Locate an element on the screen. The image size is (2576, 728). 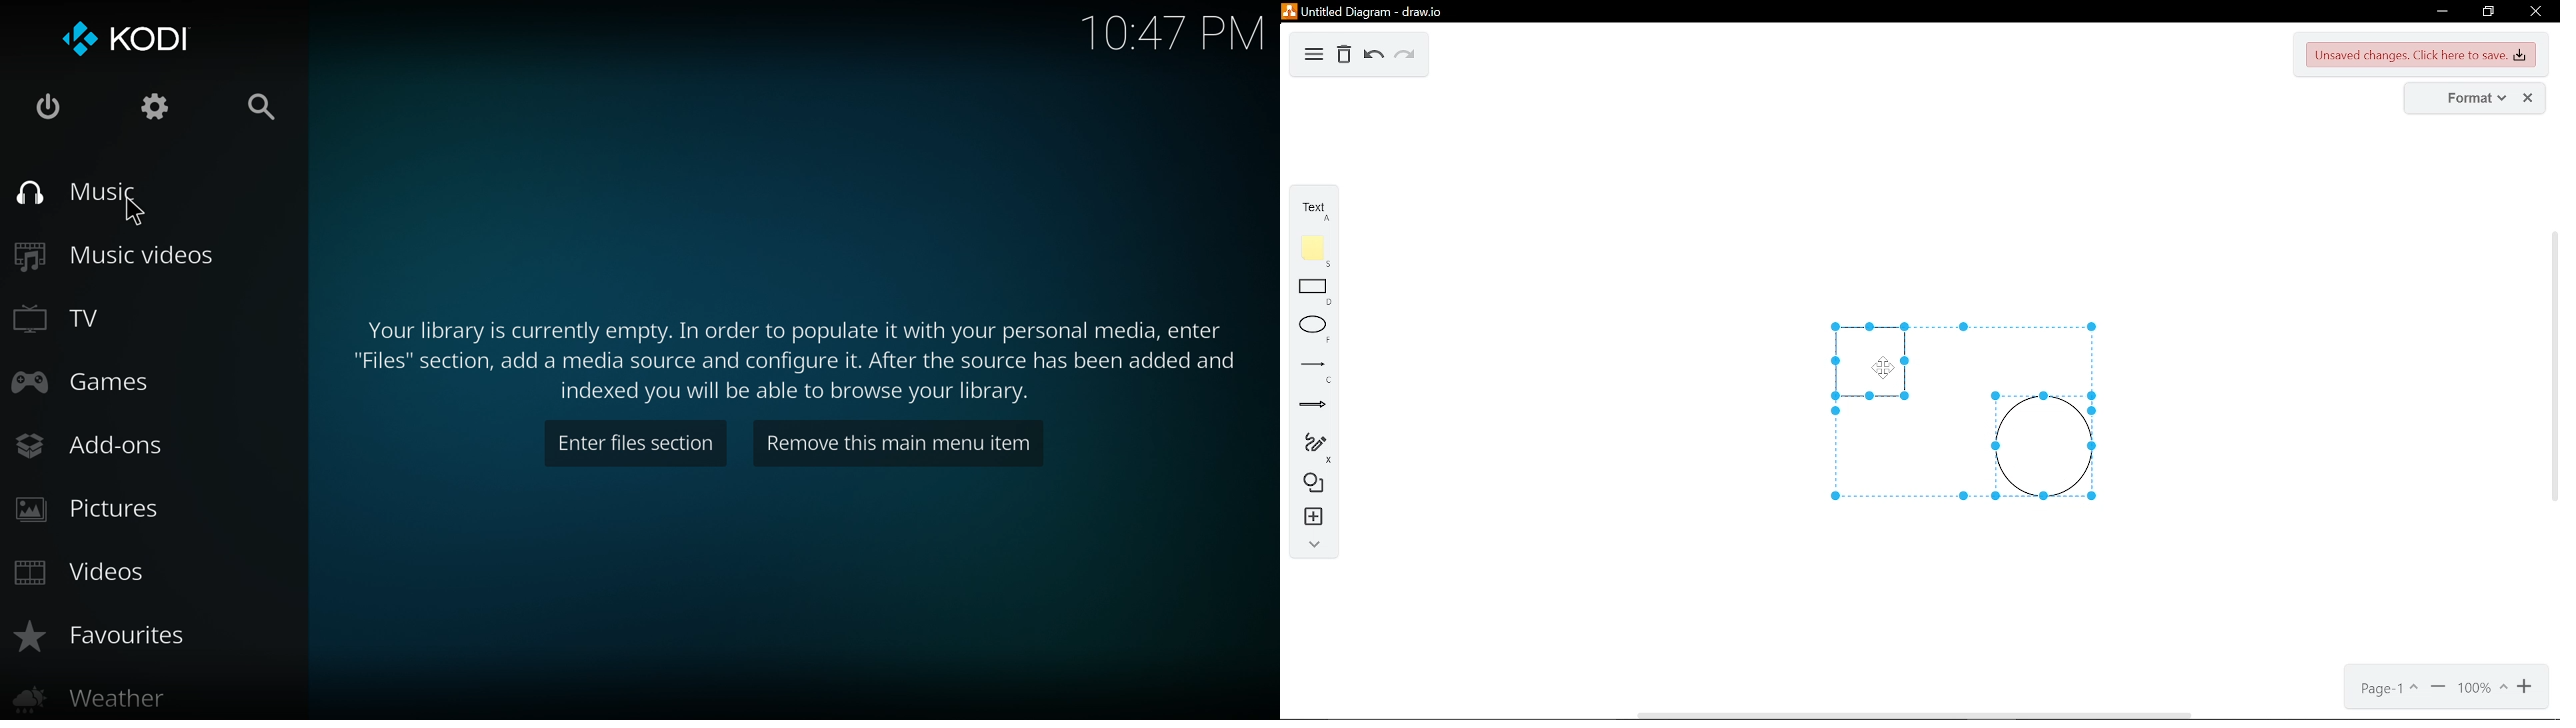
undo is located at coordinates (1372, 57).